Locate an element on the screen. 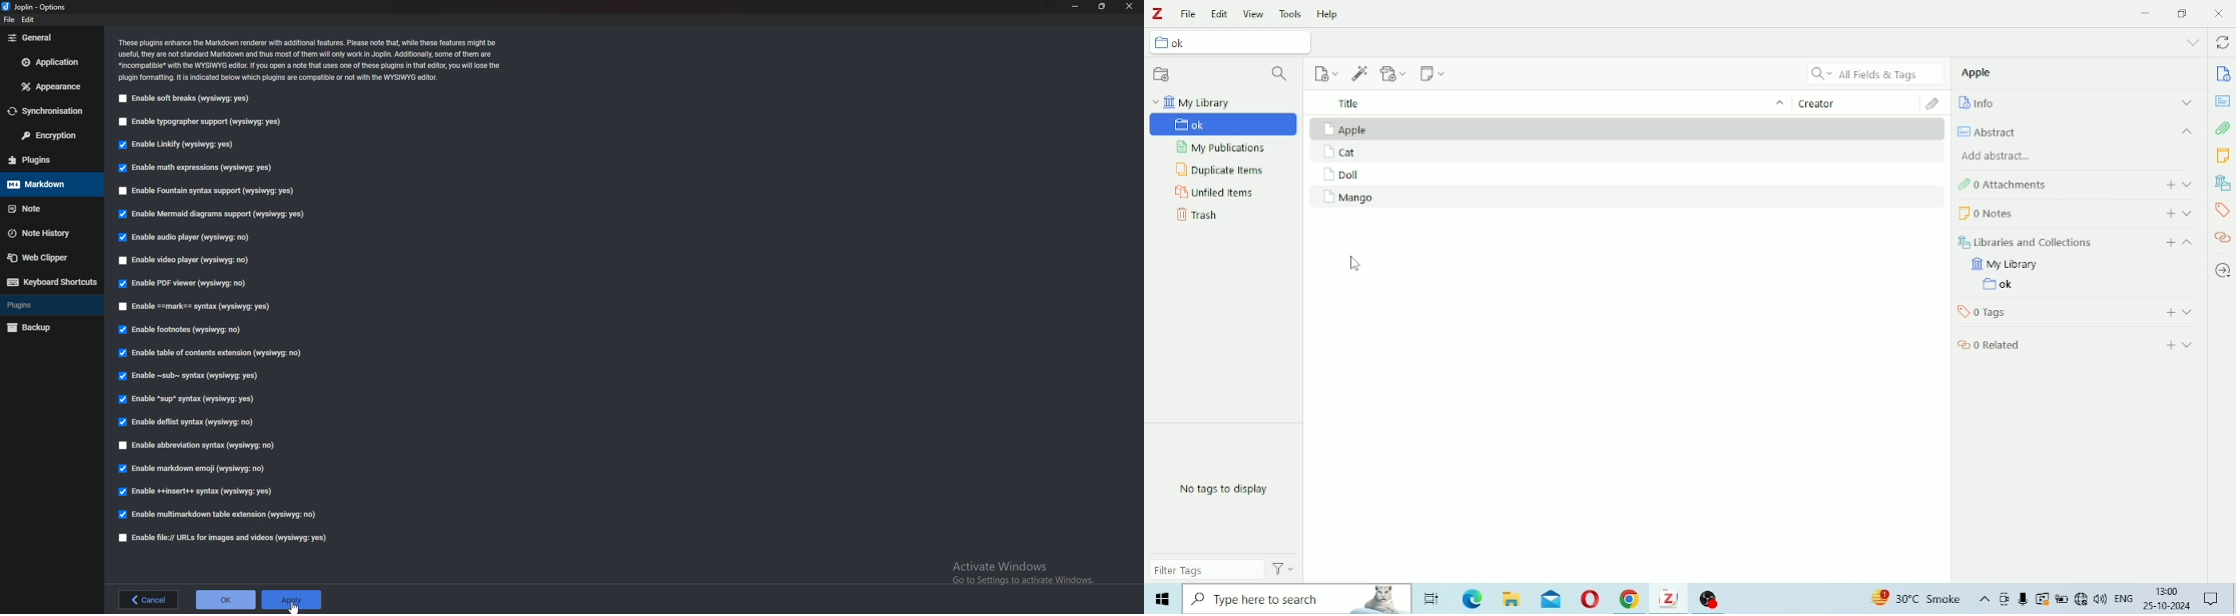 This screenshot has width=2240, height=616. Enable footnotes (wysiqyg:no) is located at coordinates (179, 330).